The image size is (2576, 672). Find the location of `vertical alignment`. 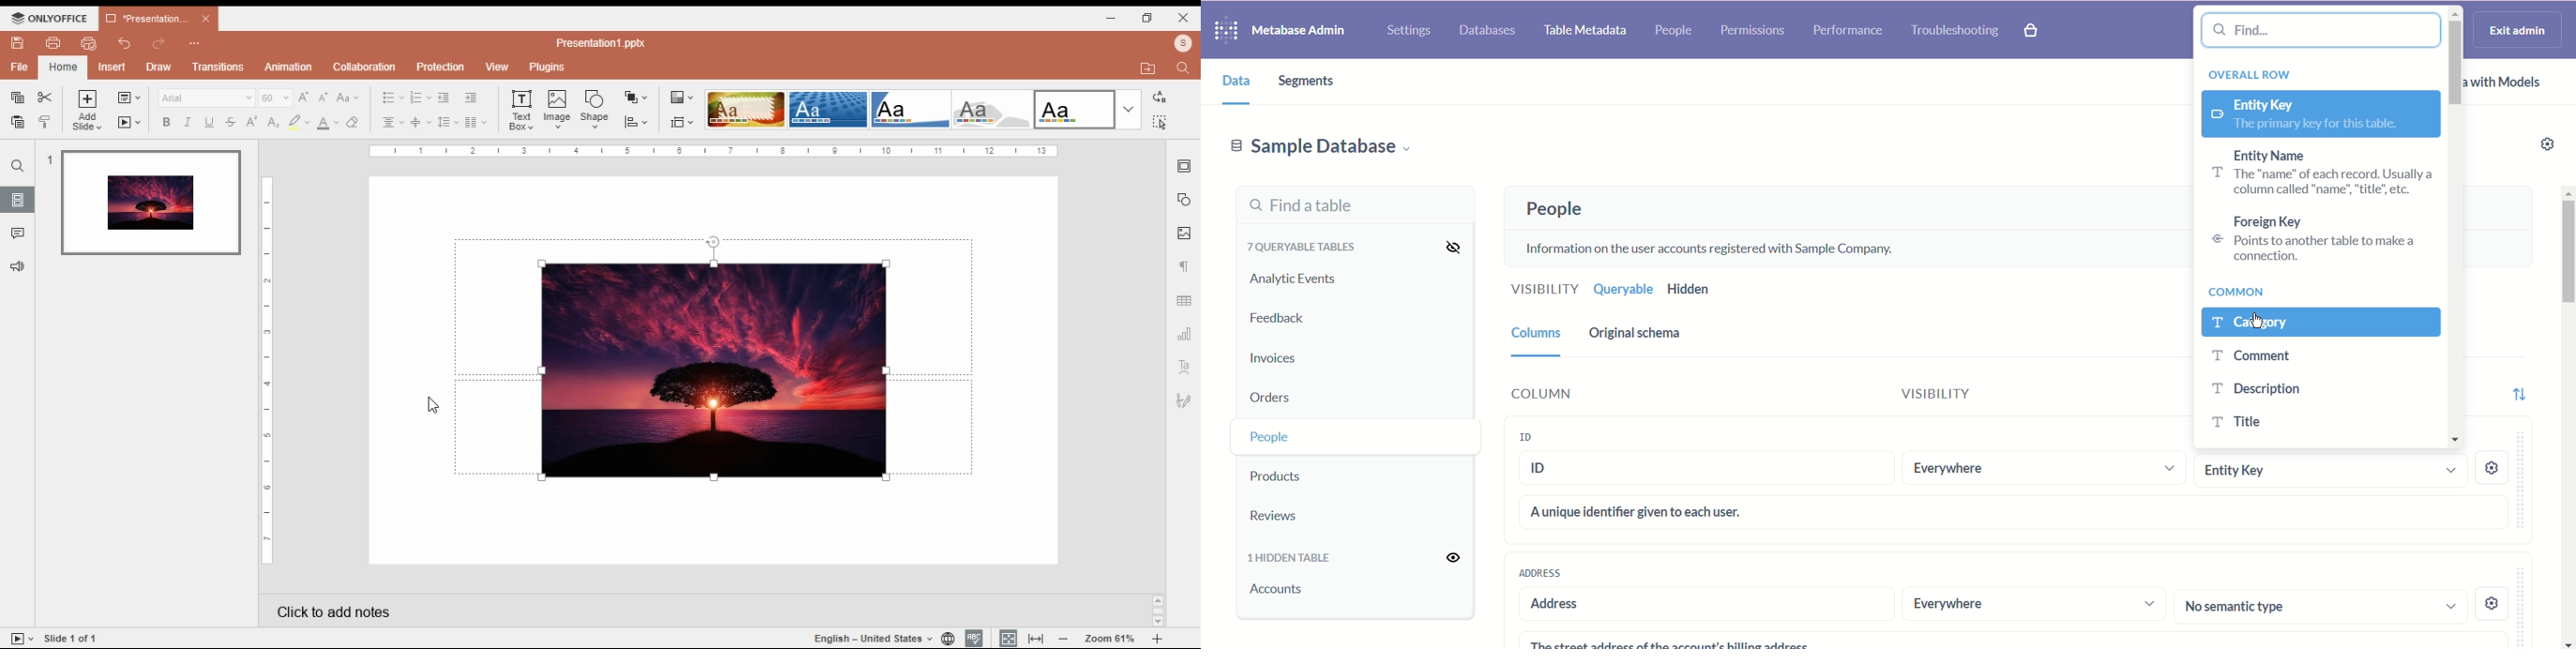

vertical alignment is located at coordinates (420, 123).